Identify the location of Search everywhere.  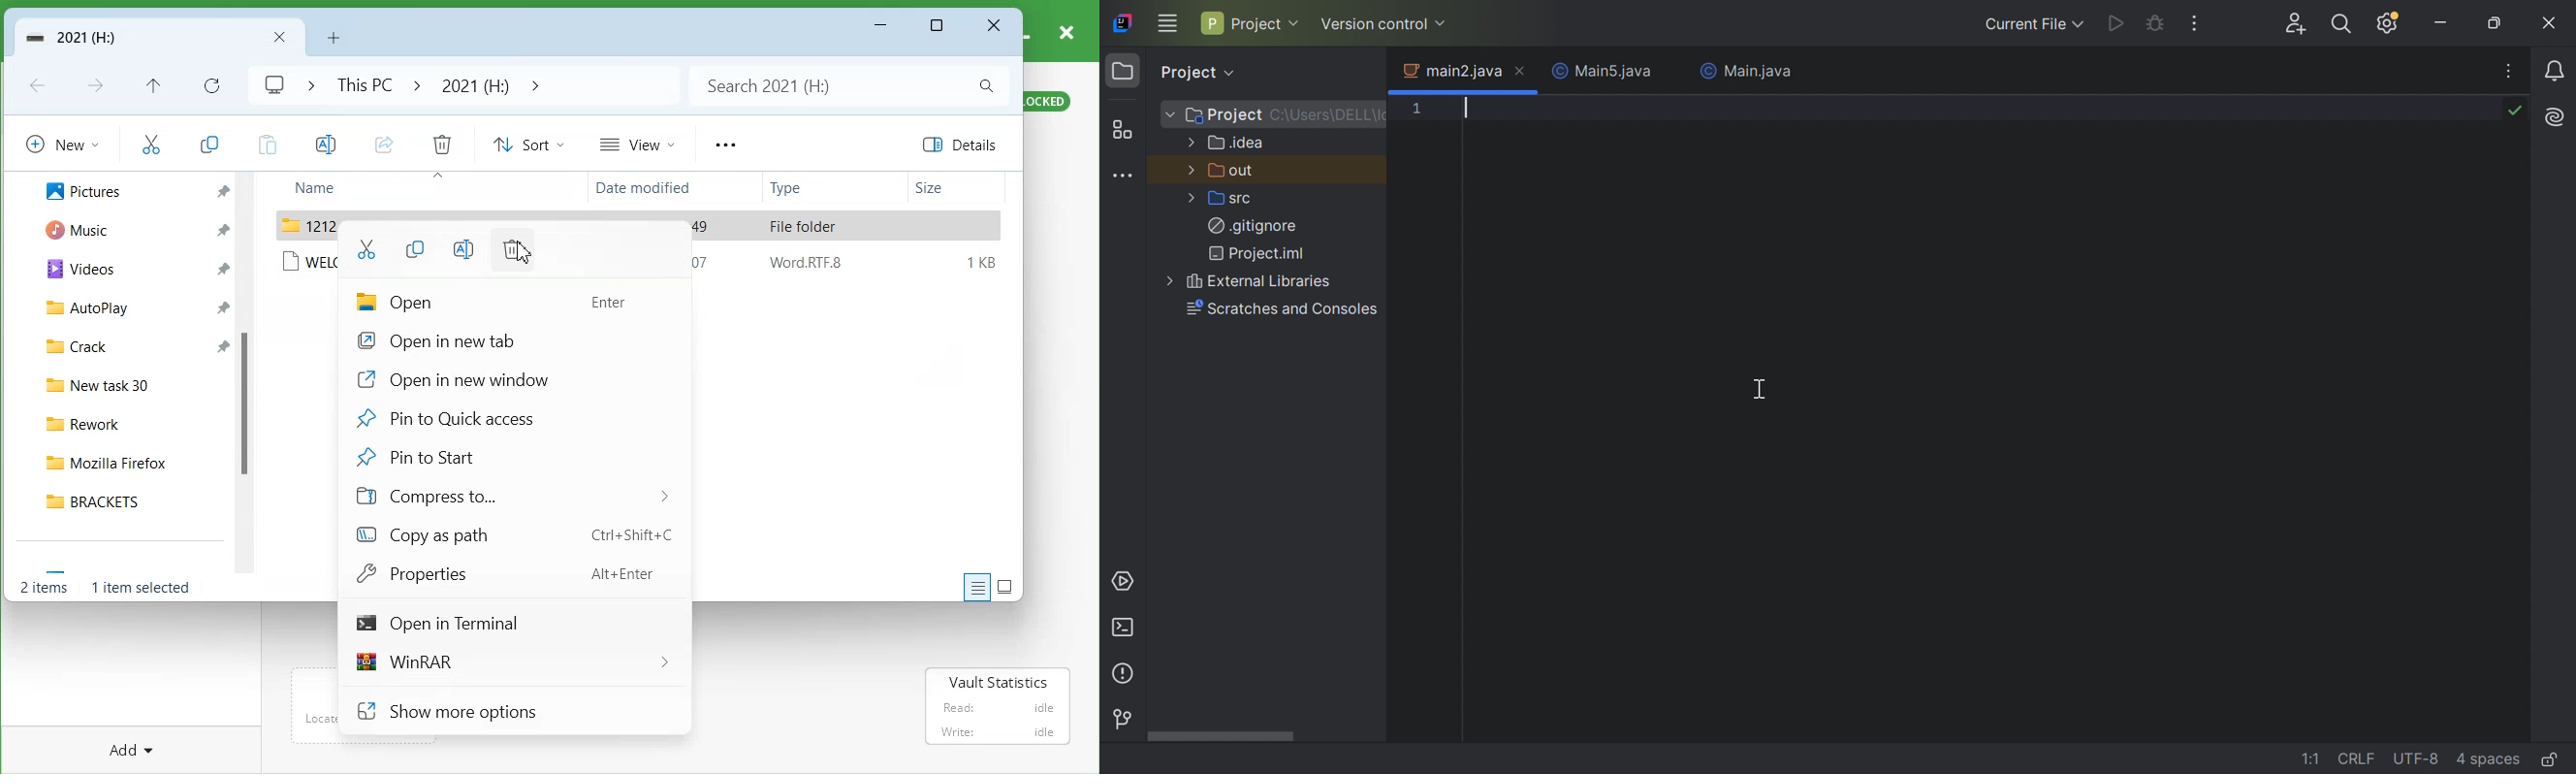
(2341, 26).